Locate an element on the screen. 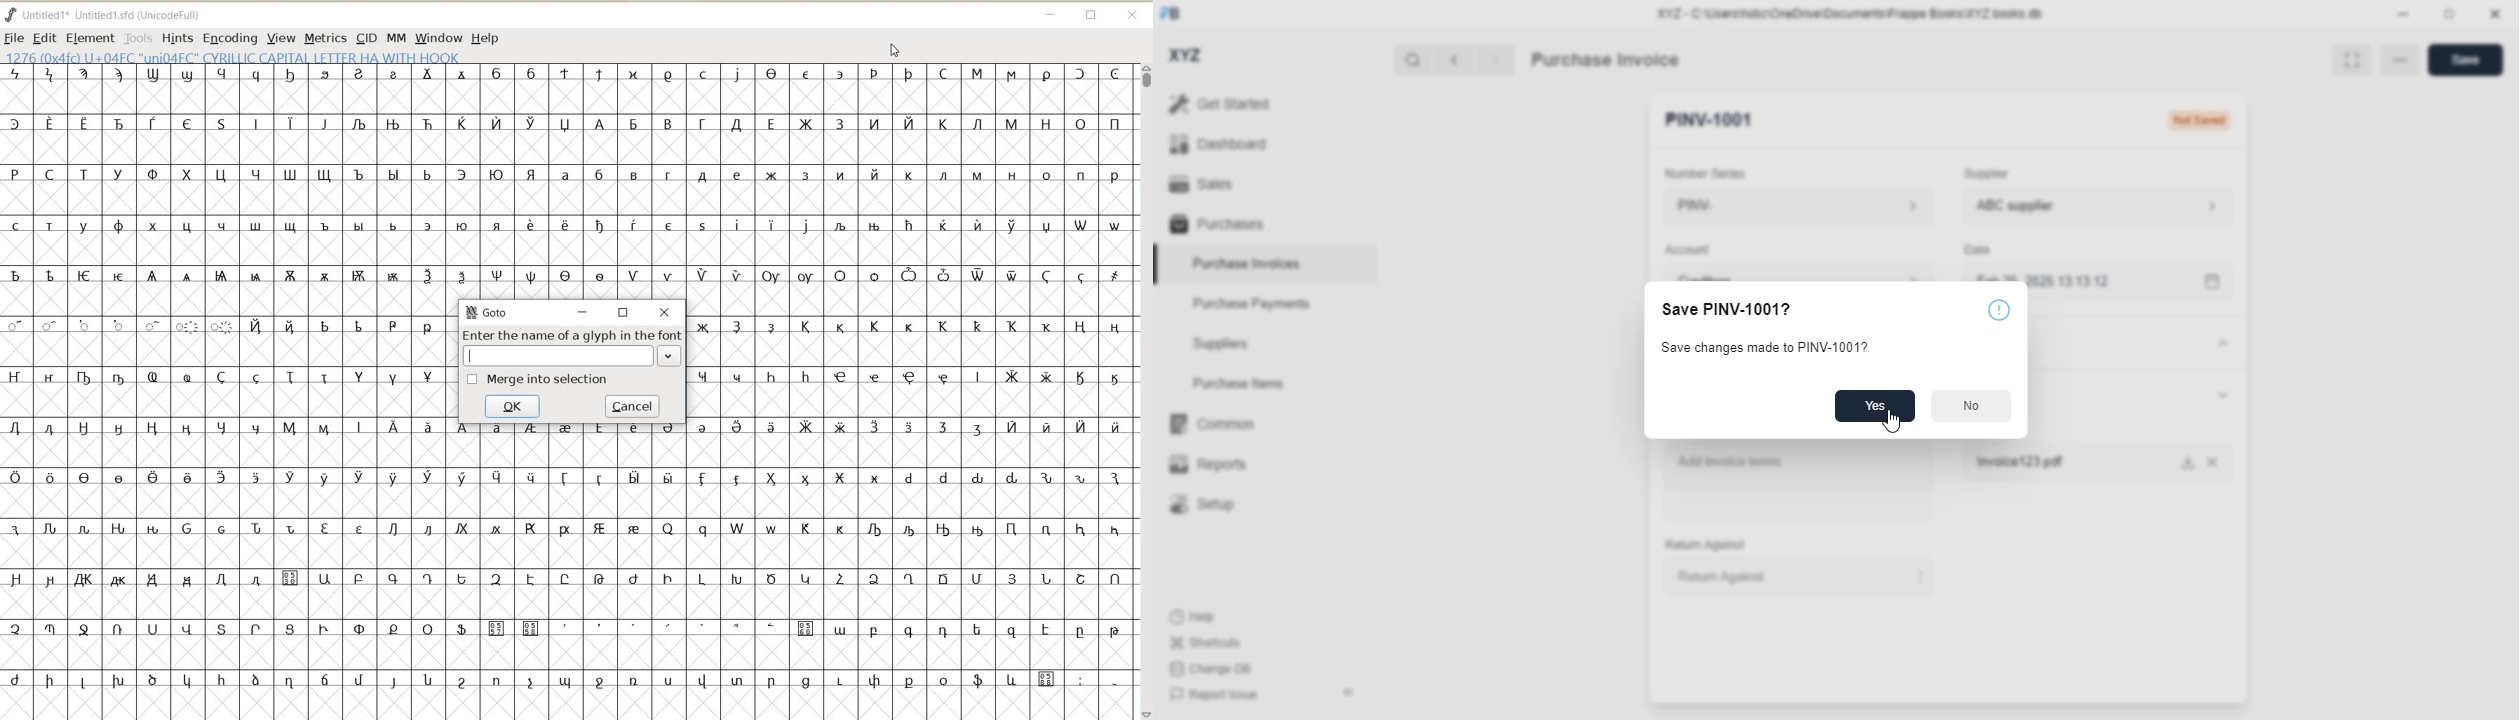  glyph characters is located at coordinates (910, 494).